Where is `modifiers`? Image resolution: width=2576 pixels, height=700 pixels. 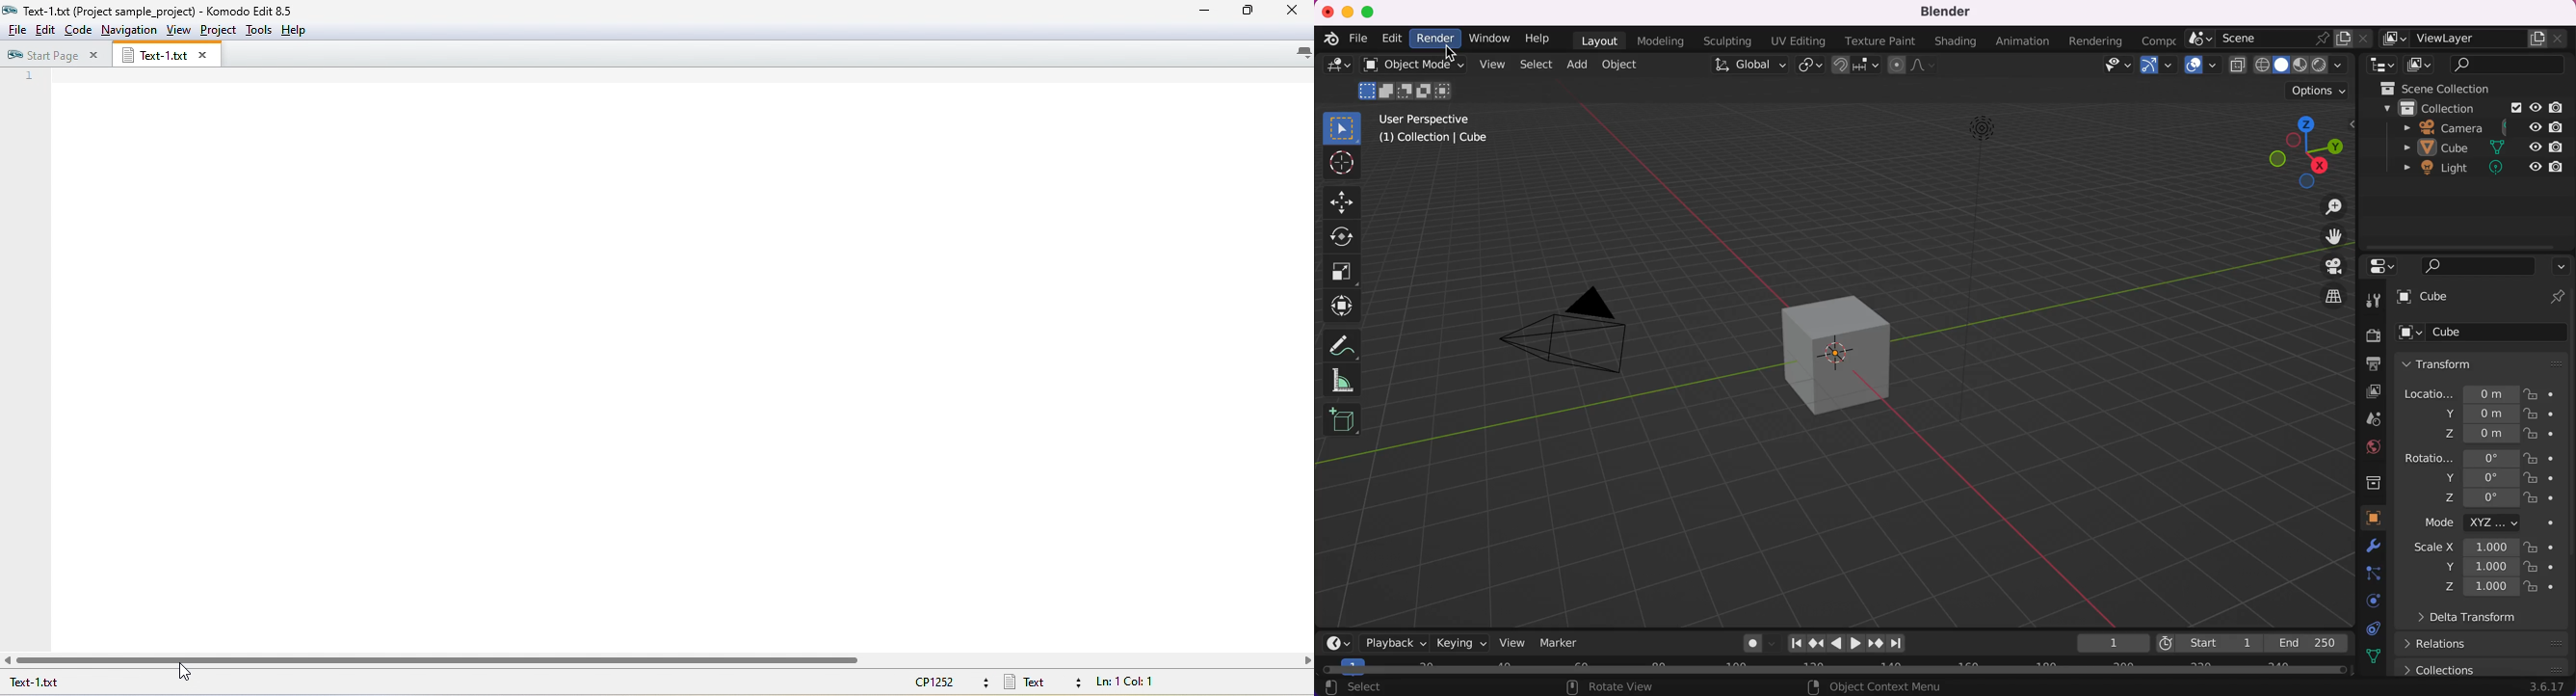
modifiers is located at coordinates (2369, 547).